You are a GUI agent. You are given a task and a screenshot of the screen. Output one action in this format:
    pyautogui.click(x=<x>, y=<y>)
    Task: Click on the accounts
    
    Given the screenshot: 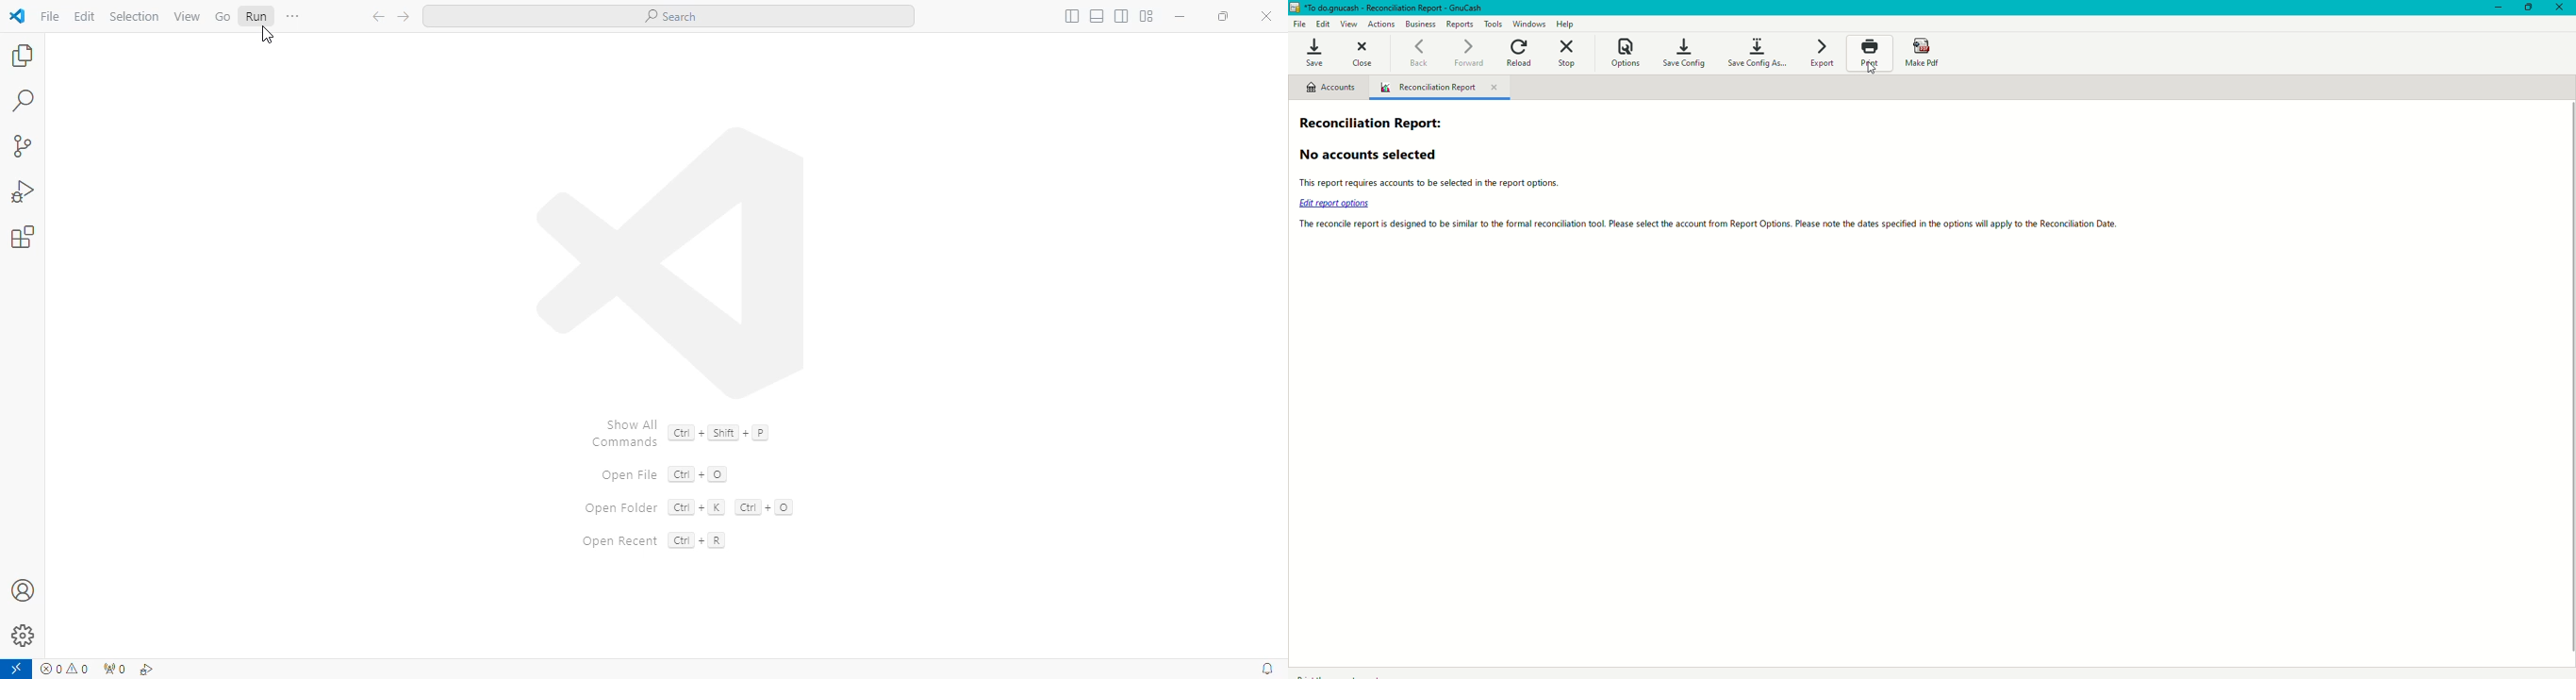 What is the action you would take?
    pyautogui.click(x=24, y=589)
    